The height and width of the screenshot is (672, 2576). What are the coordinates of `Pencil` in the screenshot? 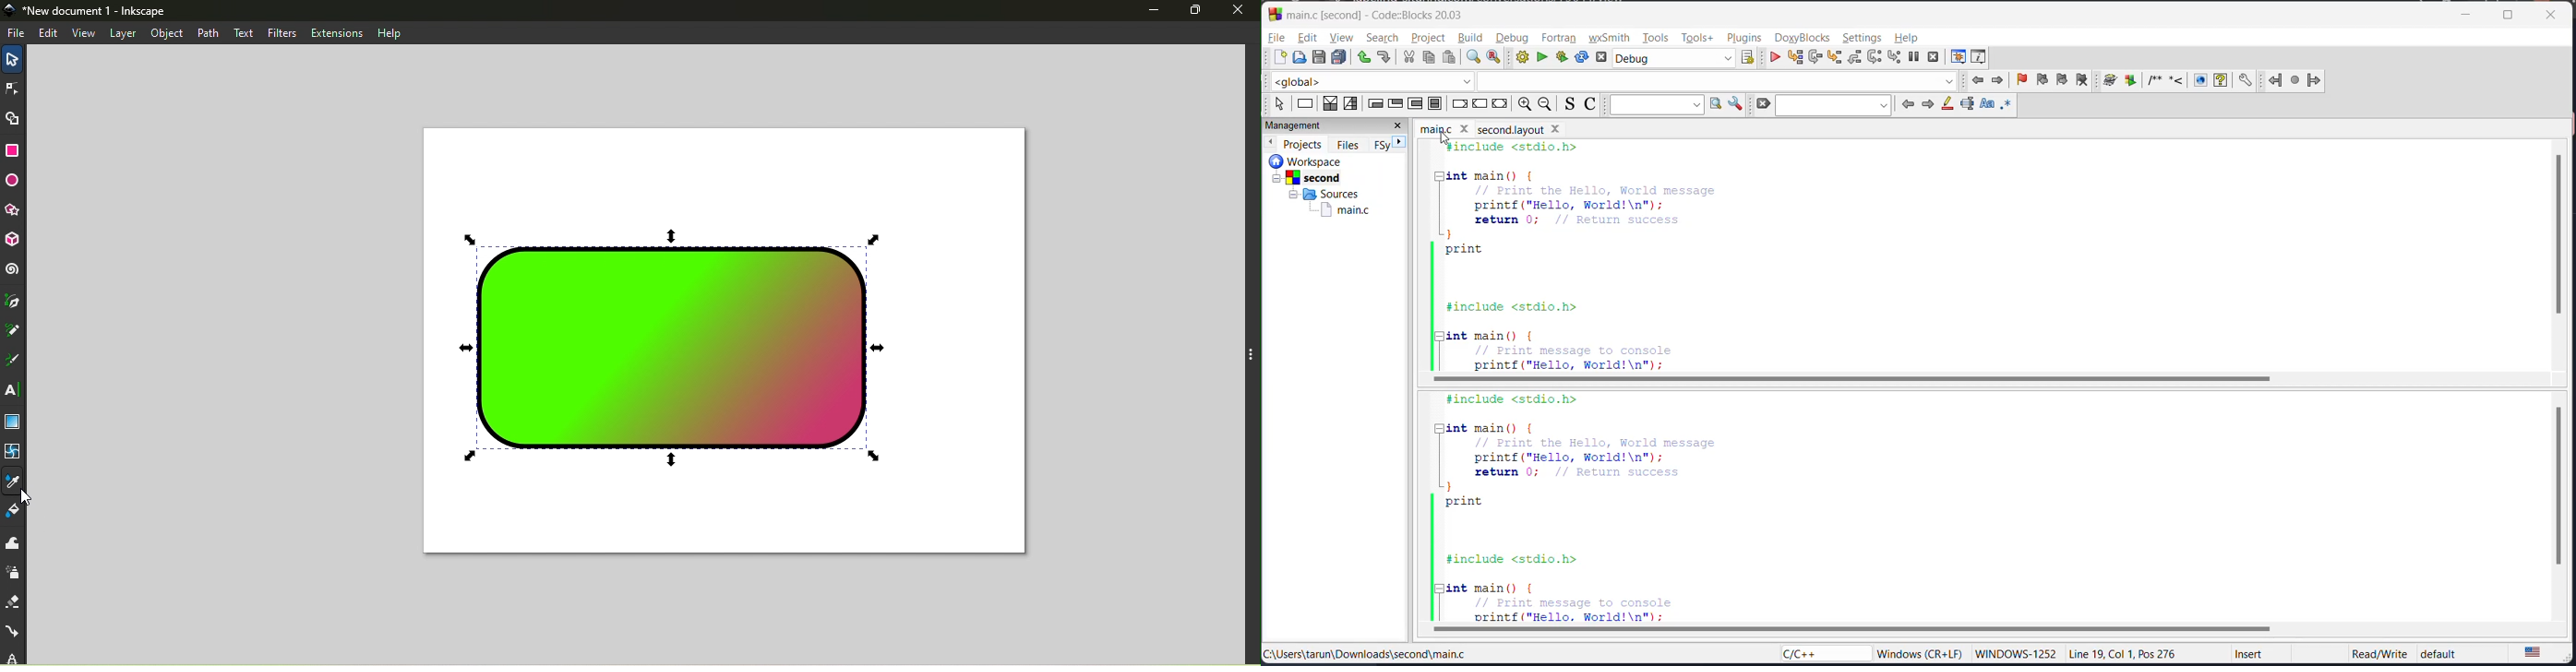 It's located at (15, 332).